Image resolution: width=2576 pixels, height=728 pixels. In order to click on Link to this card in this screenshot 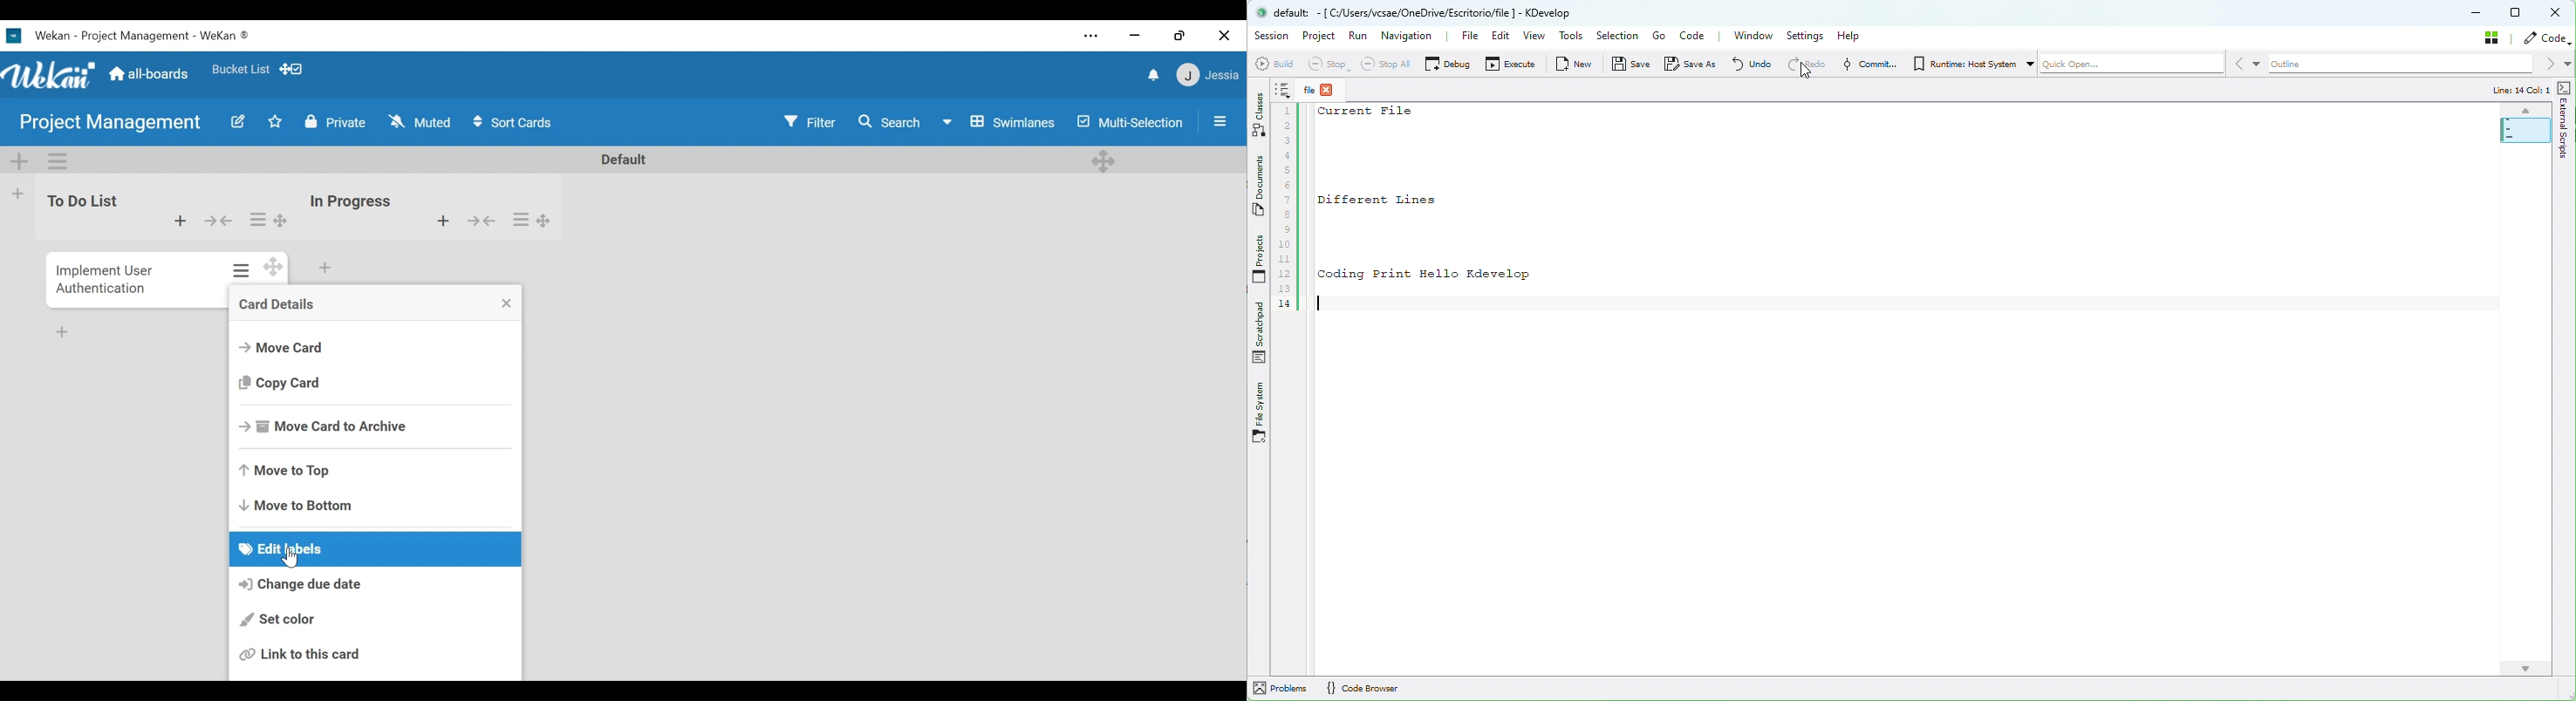, I will do `click(303, 656)`.